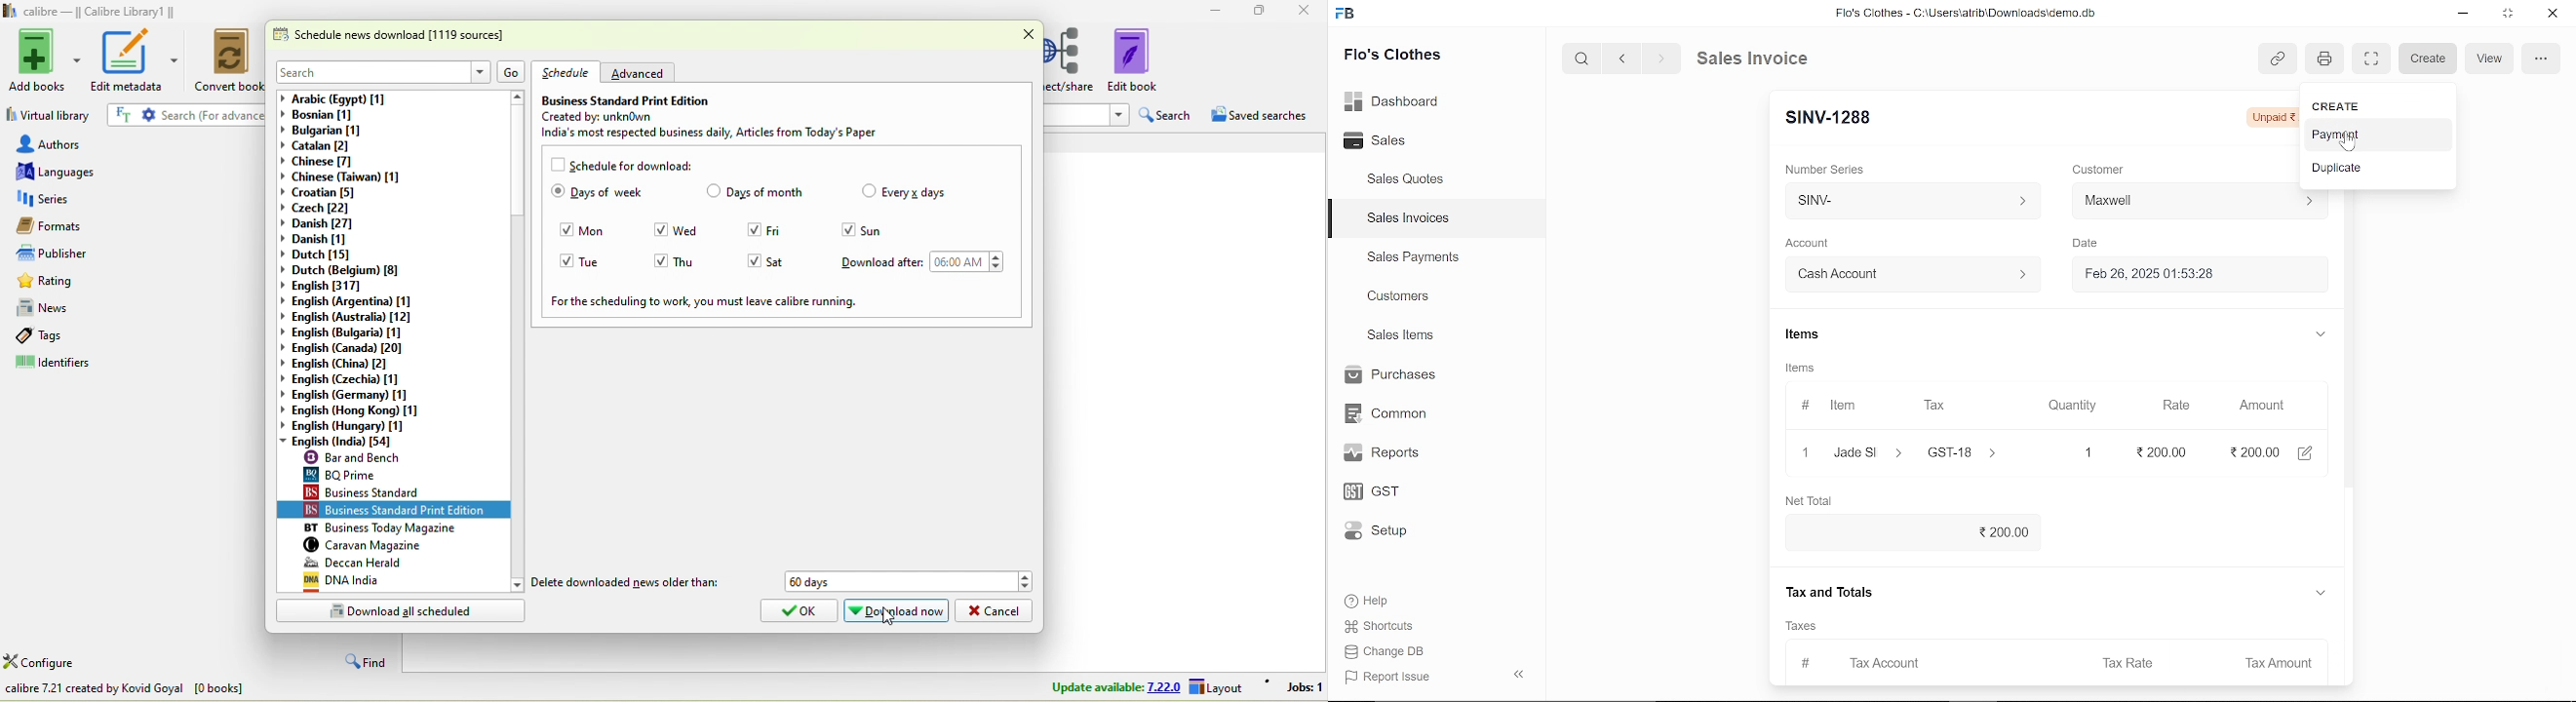 This screenshot has width=2576, height=728. I want to click on GST, so click(1388, 492).